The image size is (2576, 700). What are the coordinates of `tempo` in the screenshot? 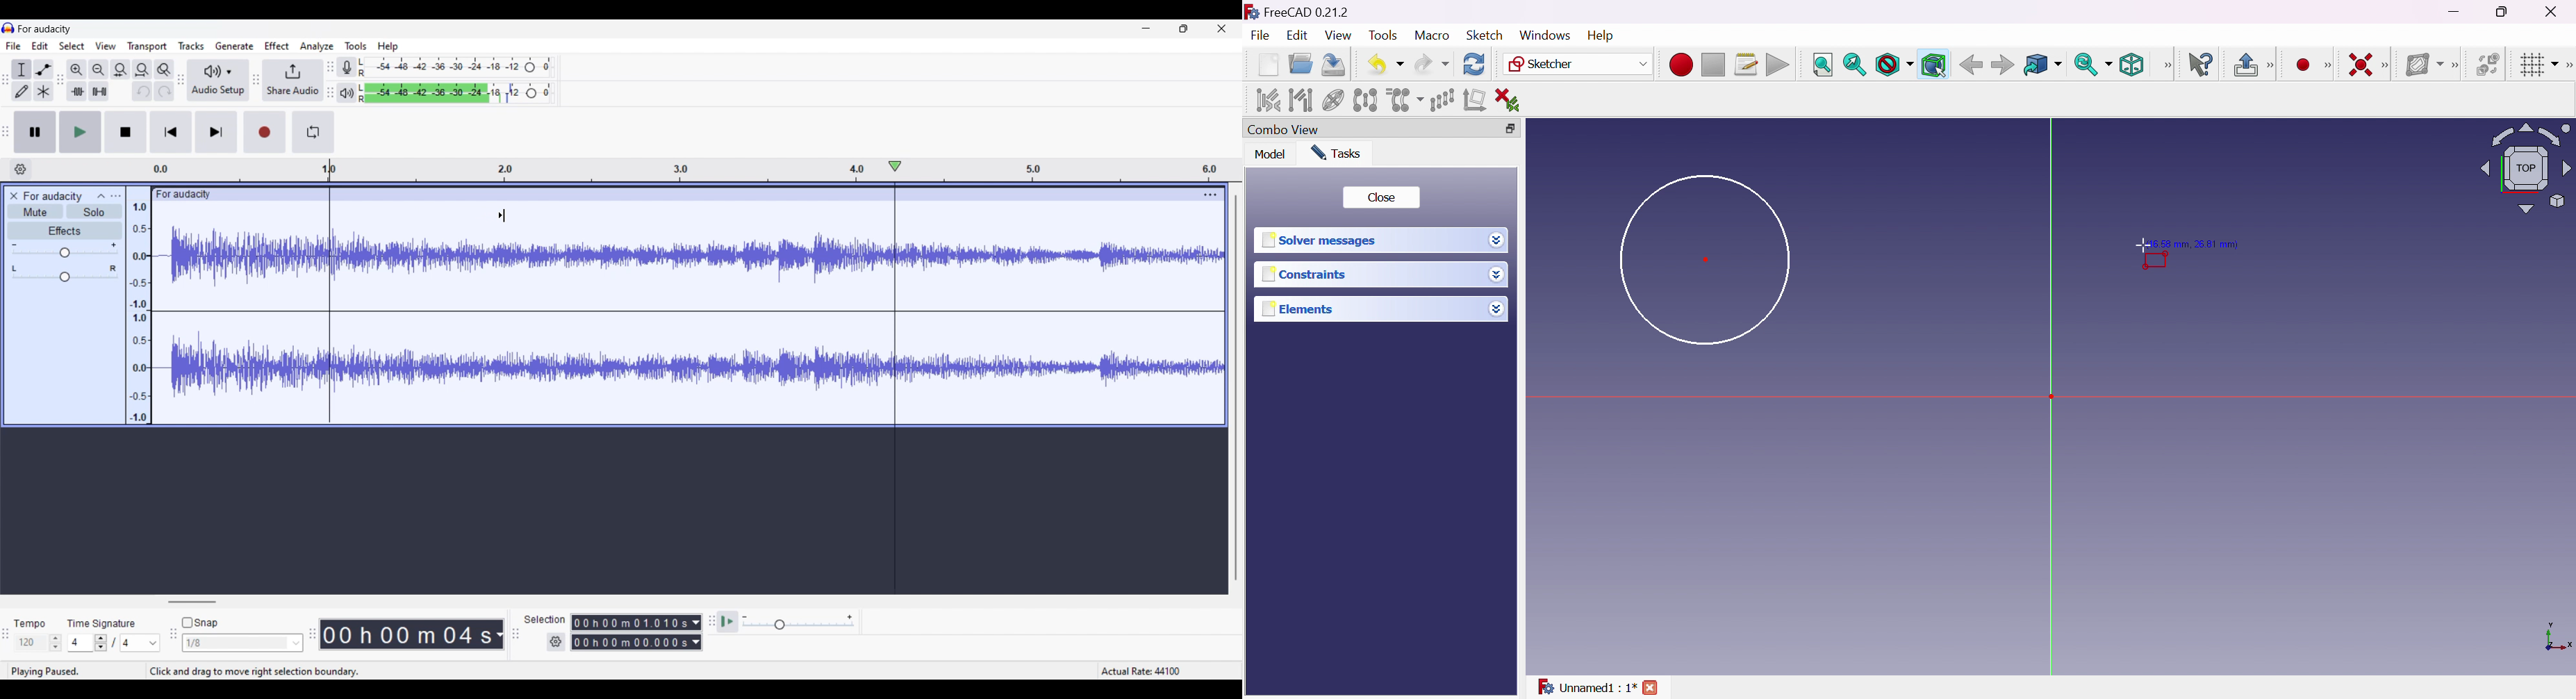 It's located at (30, 624).